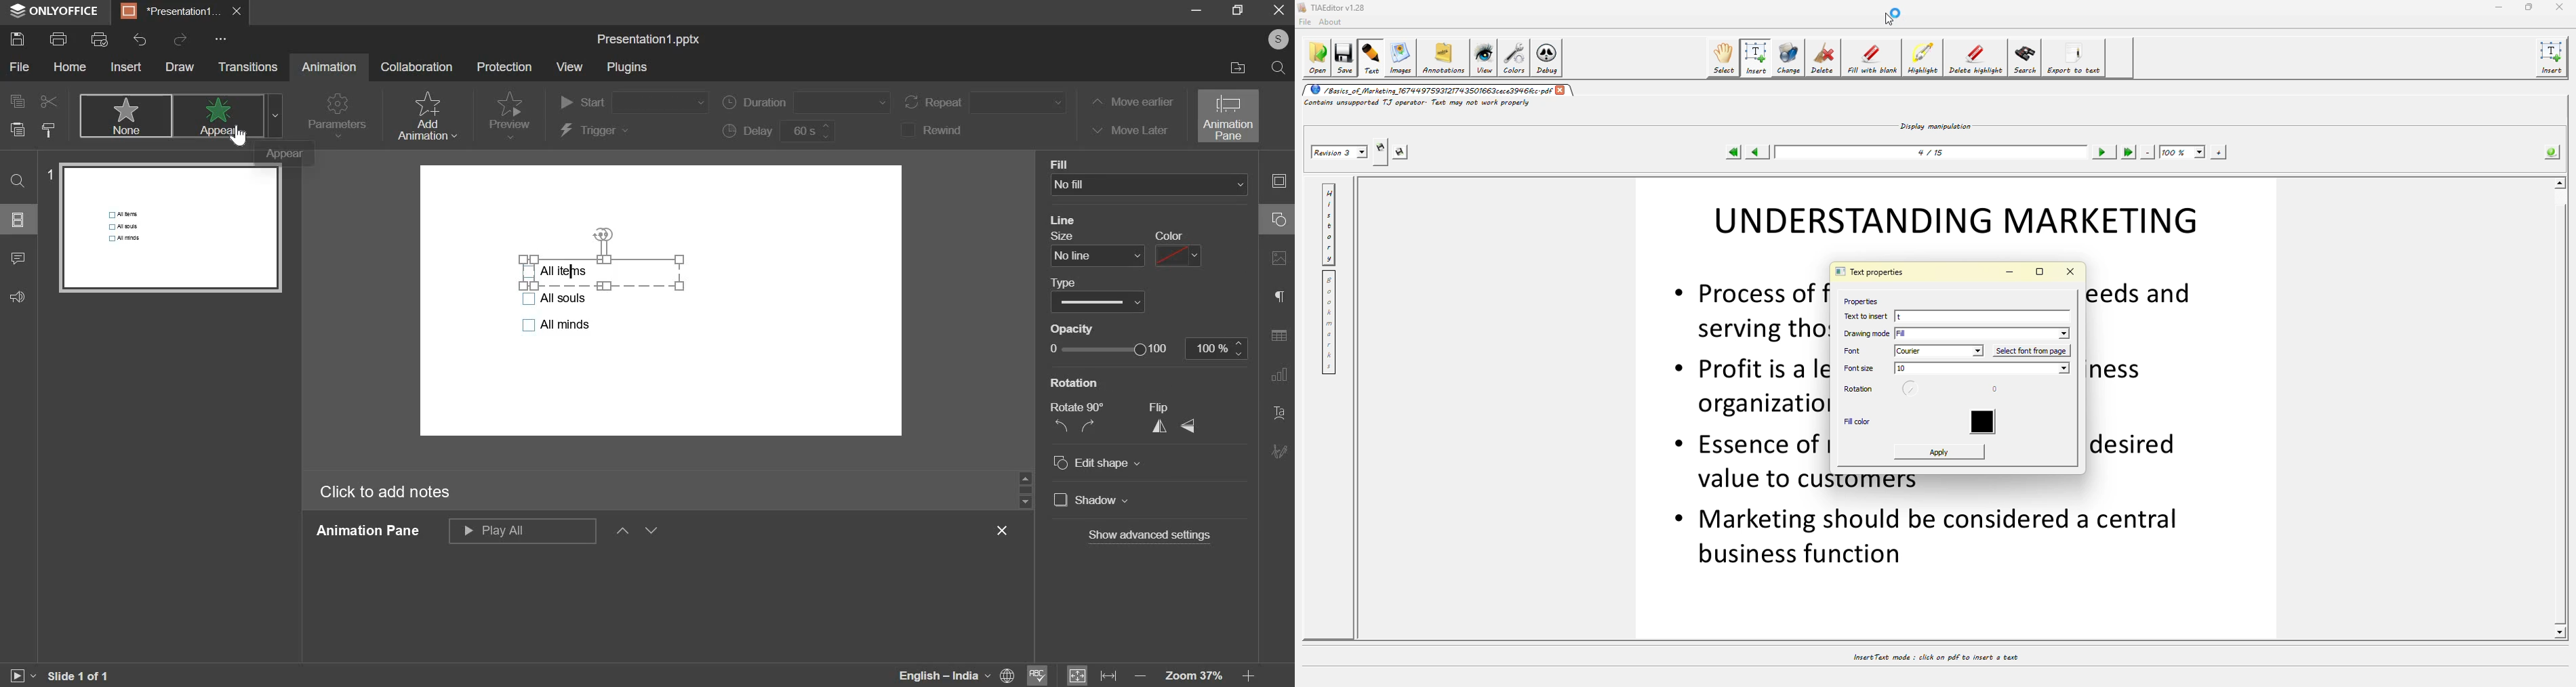 The image size is (2576, 700). Describe the element at coordinates (367, 531) in the screenshot. I see `animation pane` at that location.